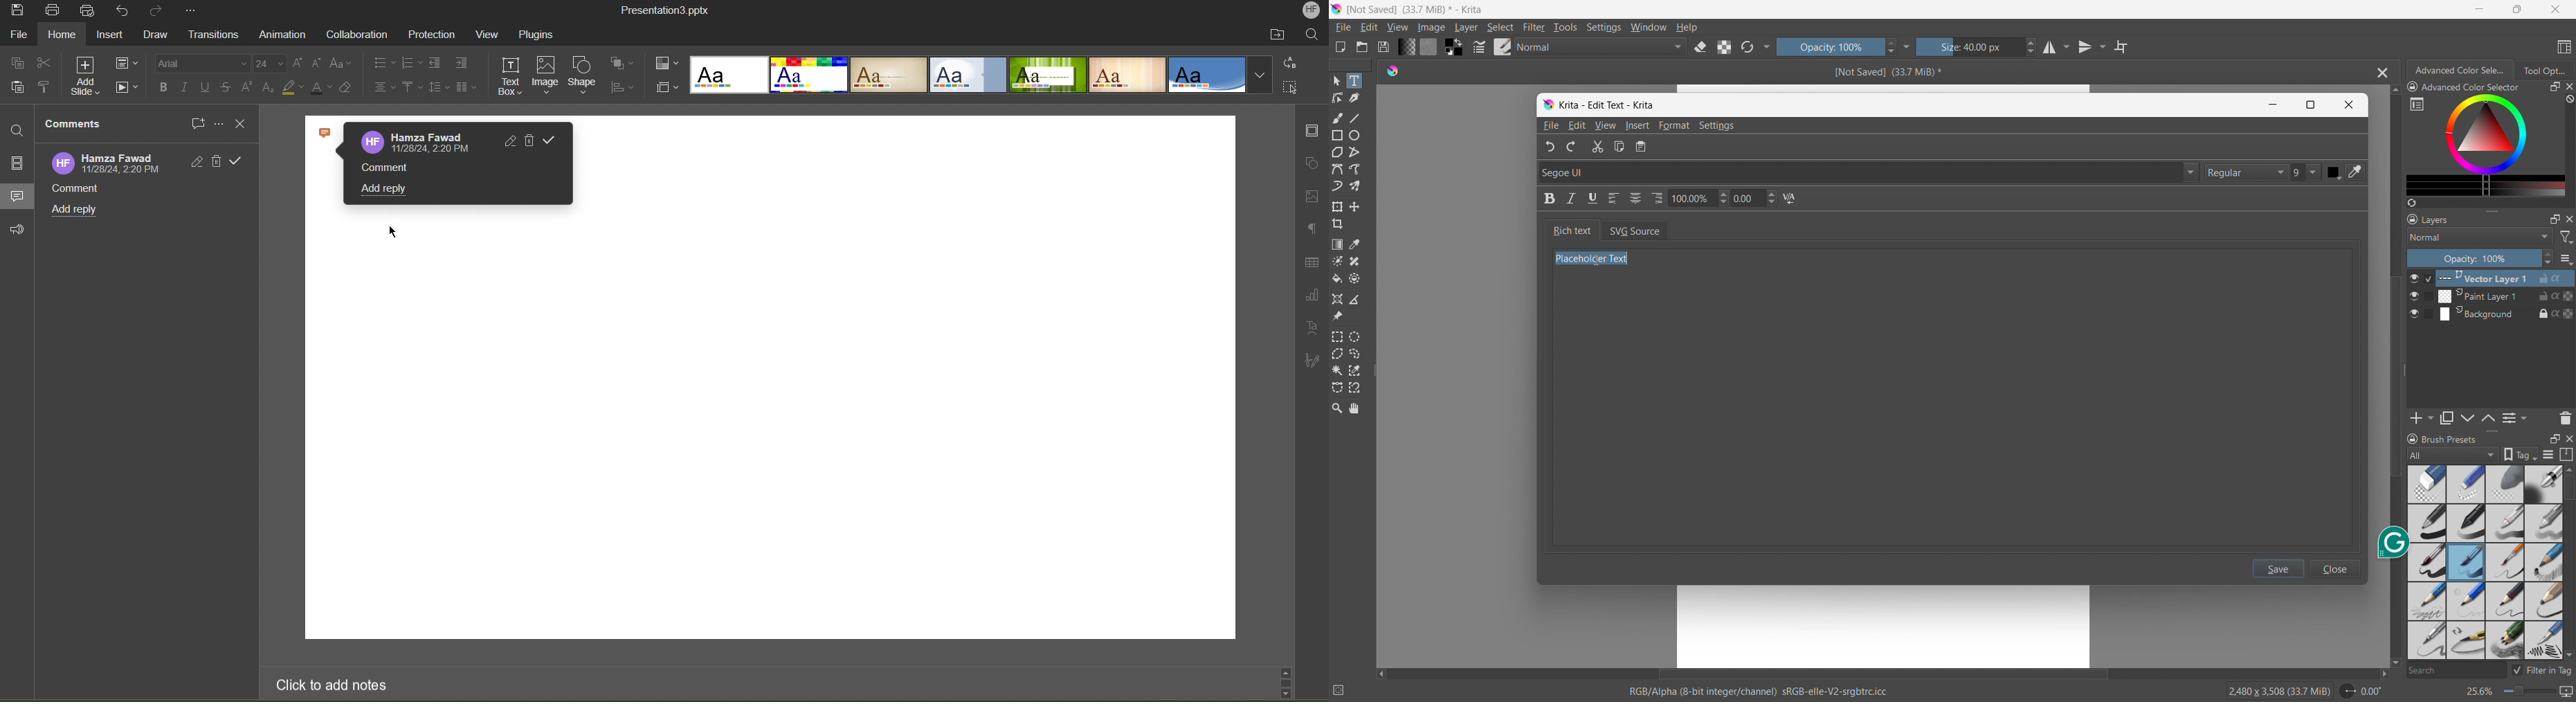  Describe the element at coordinates (1354, 207) in the screenshot. I see `move to a layer` at that location.